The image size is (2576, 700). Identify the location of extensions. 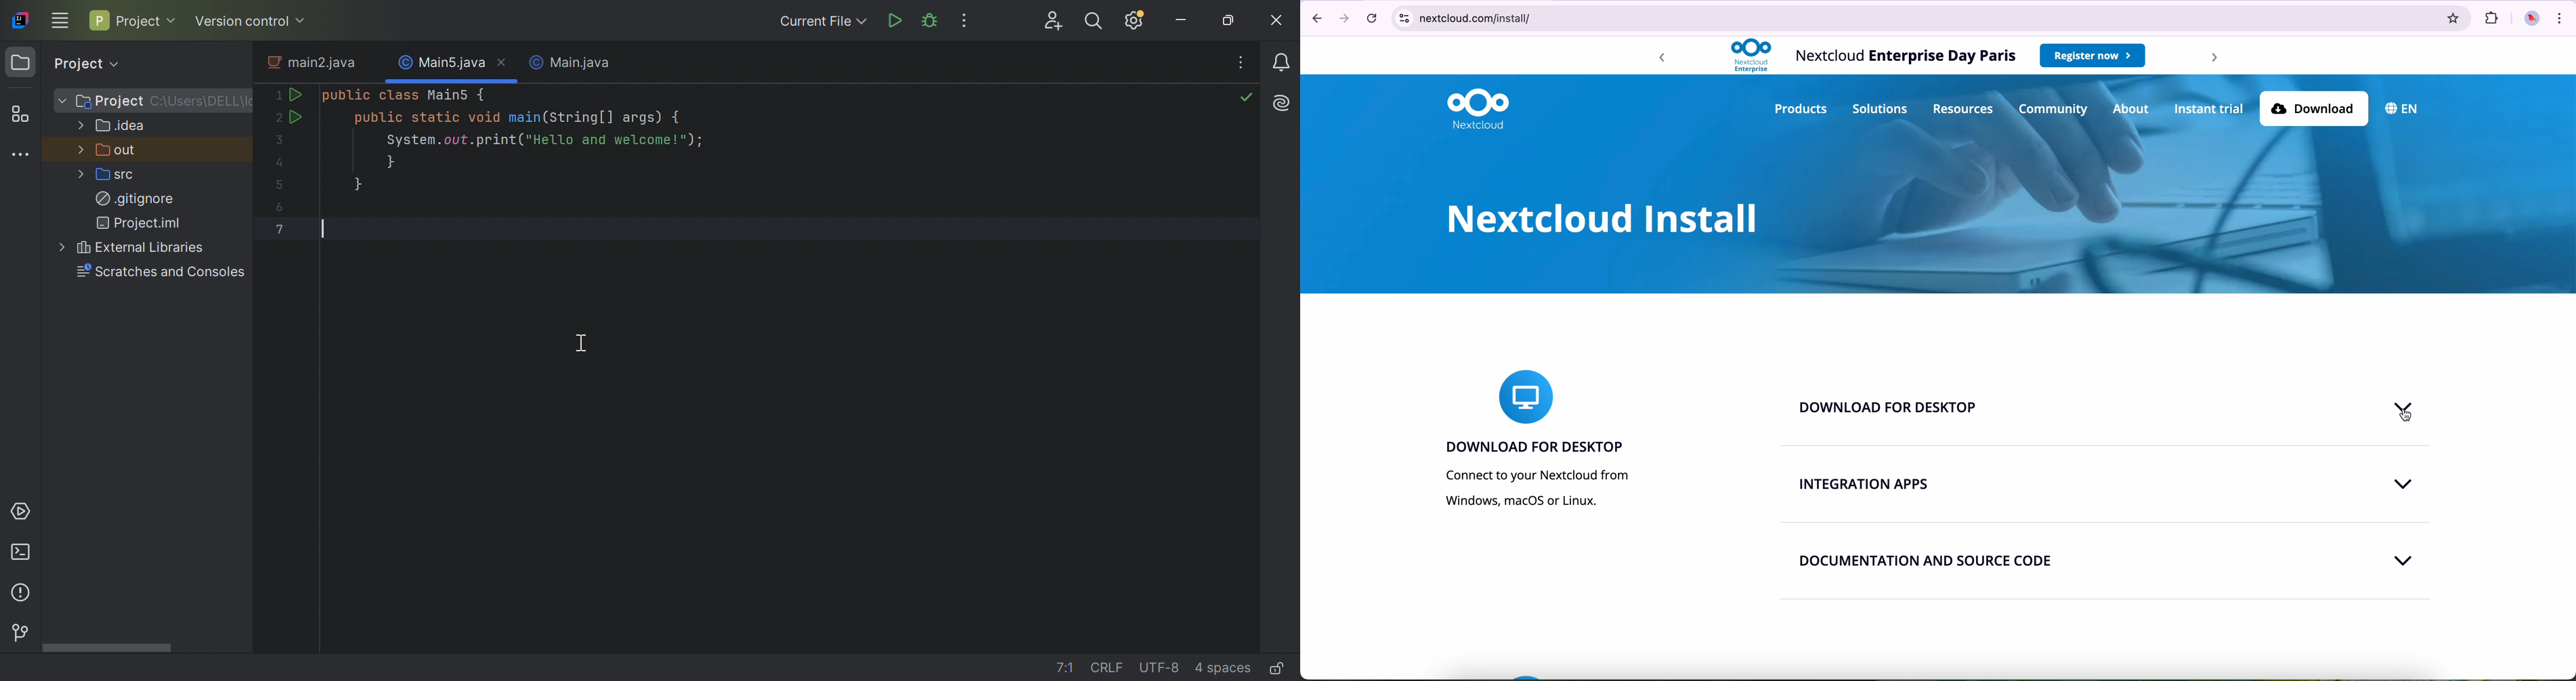
(2492, 19).